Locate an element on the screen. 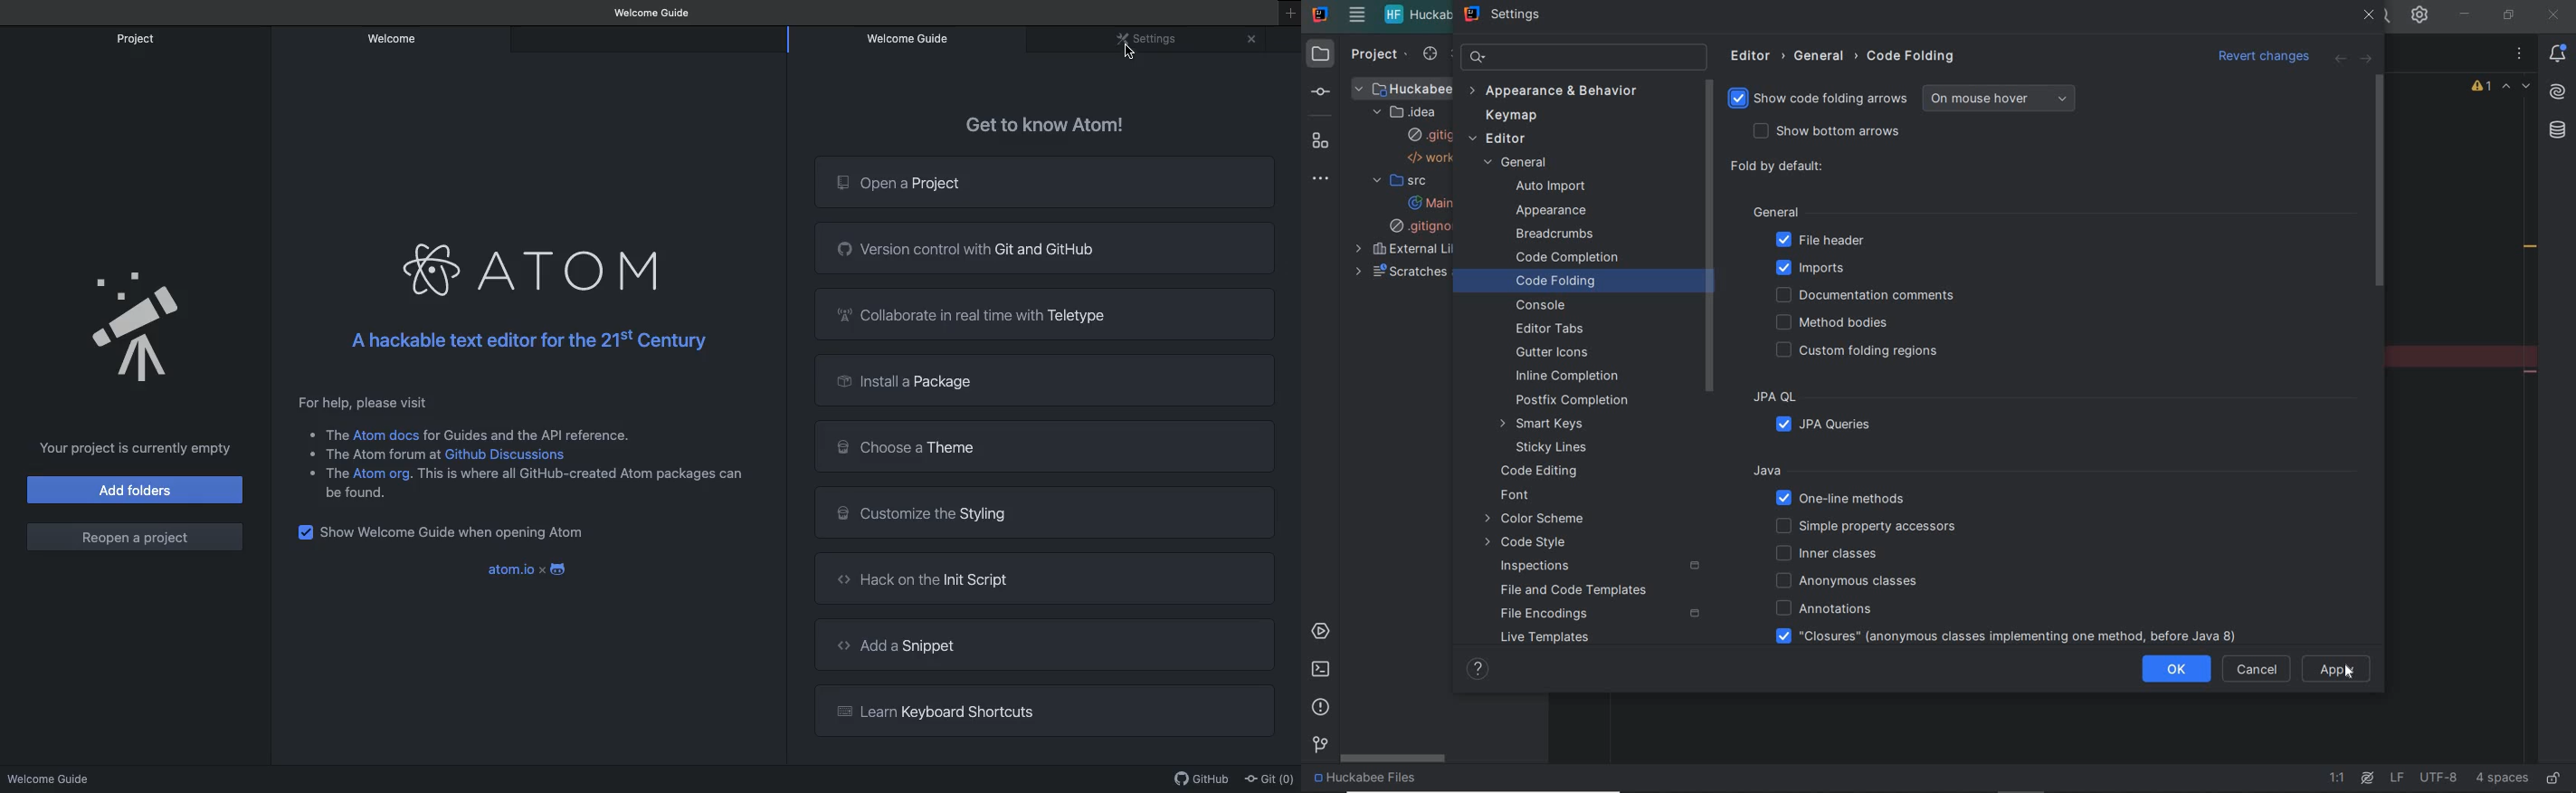 The image size is (2576, 812). Add a snippet is located at coordinates (1046, 645).